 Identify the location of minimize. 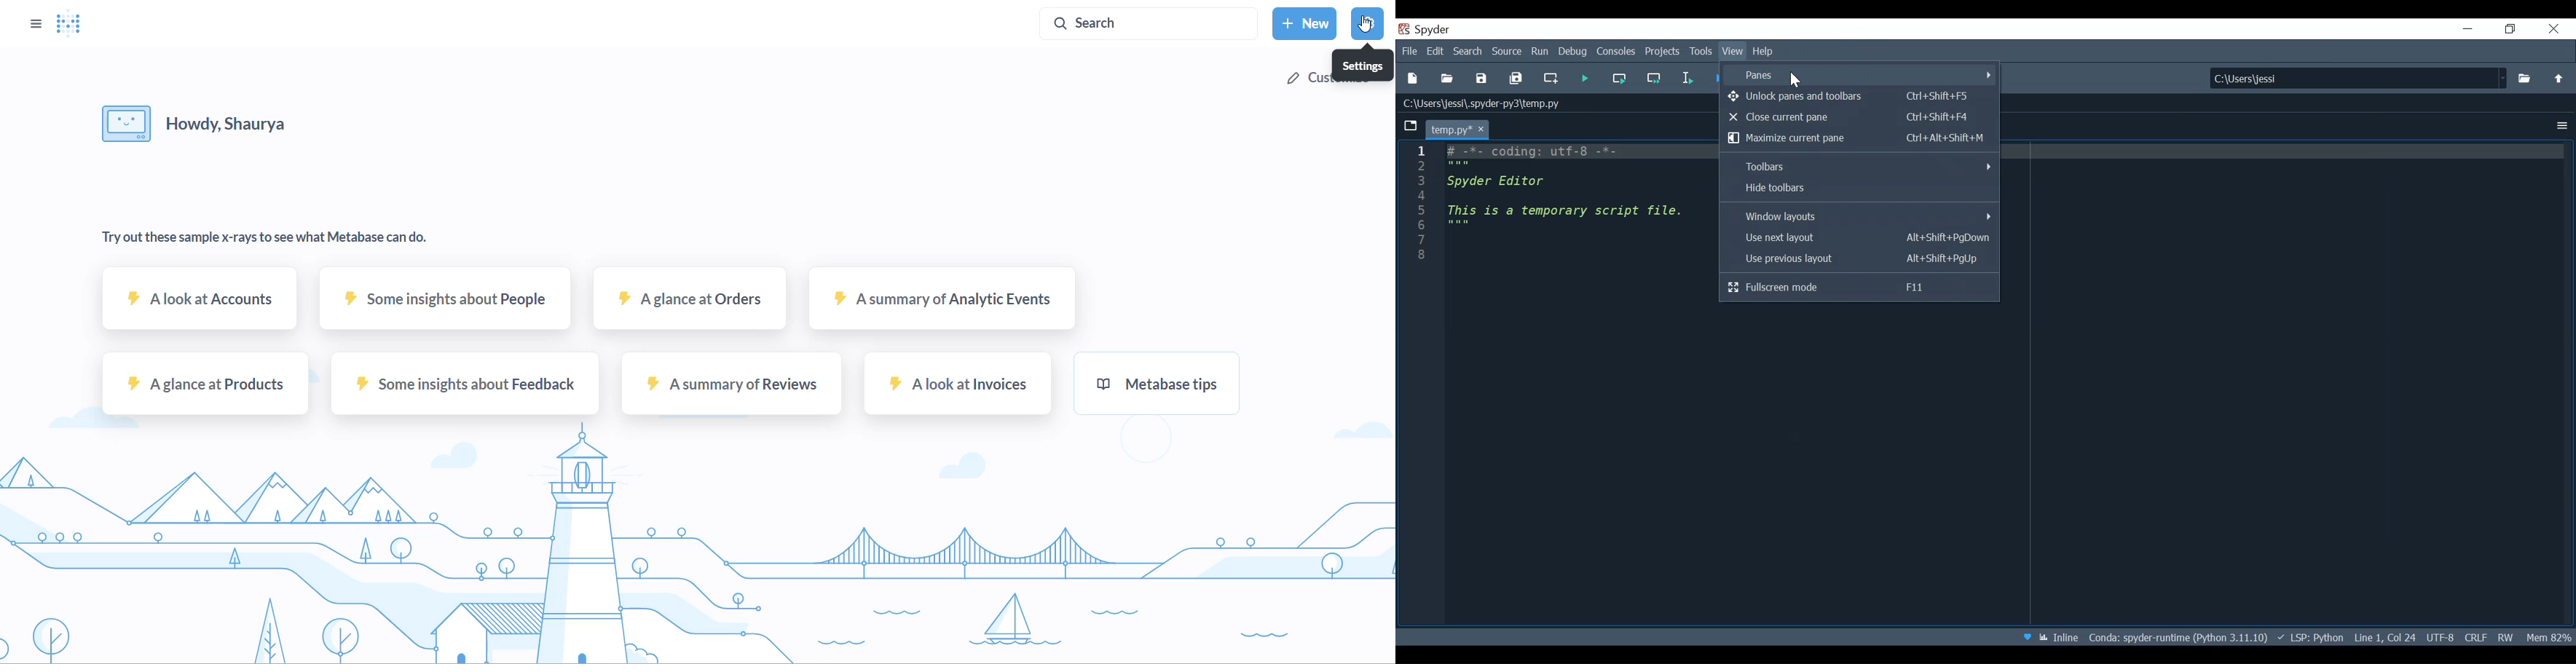
(2468, 28).